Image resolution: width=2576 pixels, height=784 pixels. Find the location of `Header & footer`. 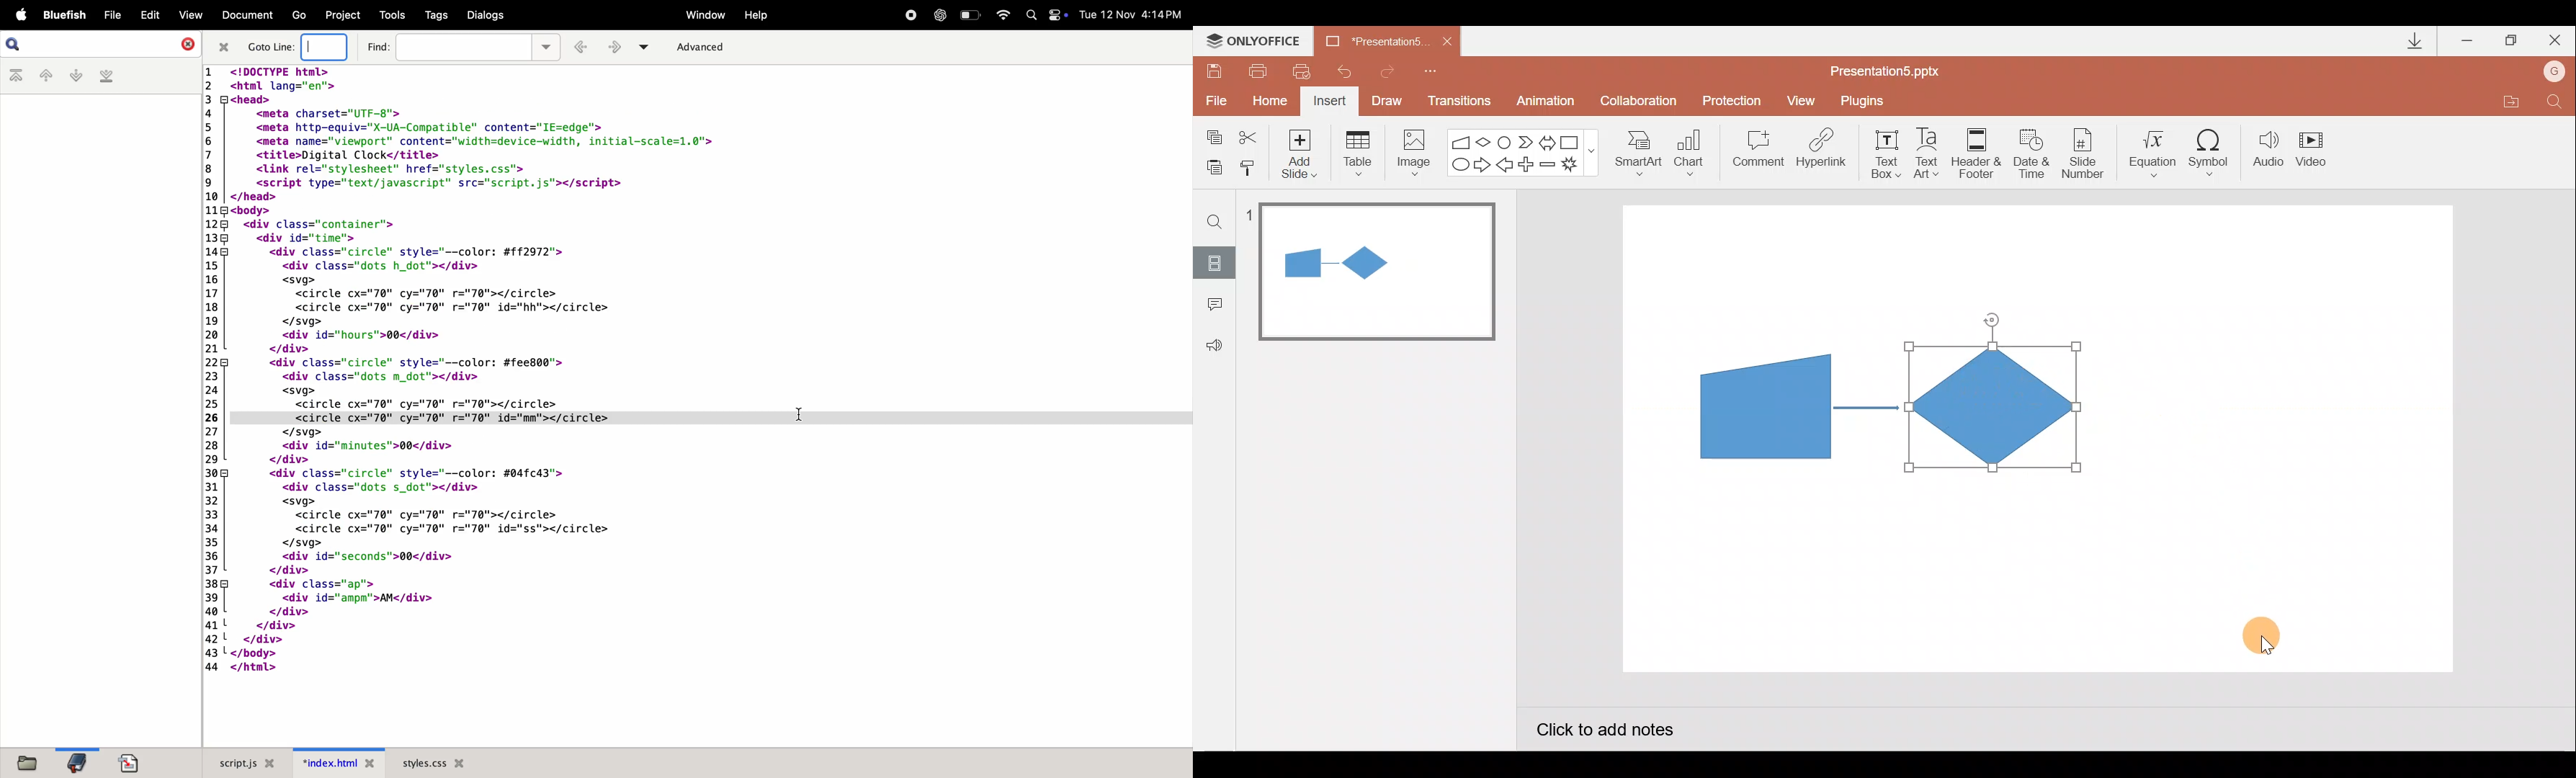

Header & footer is located at coordinates (1975, 152).